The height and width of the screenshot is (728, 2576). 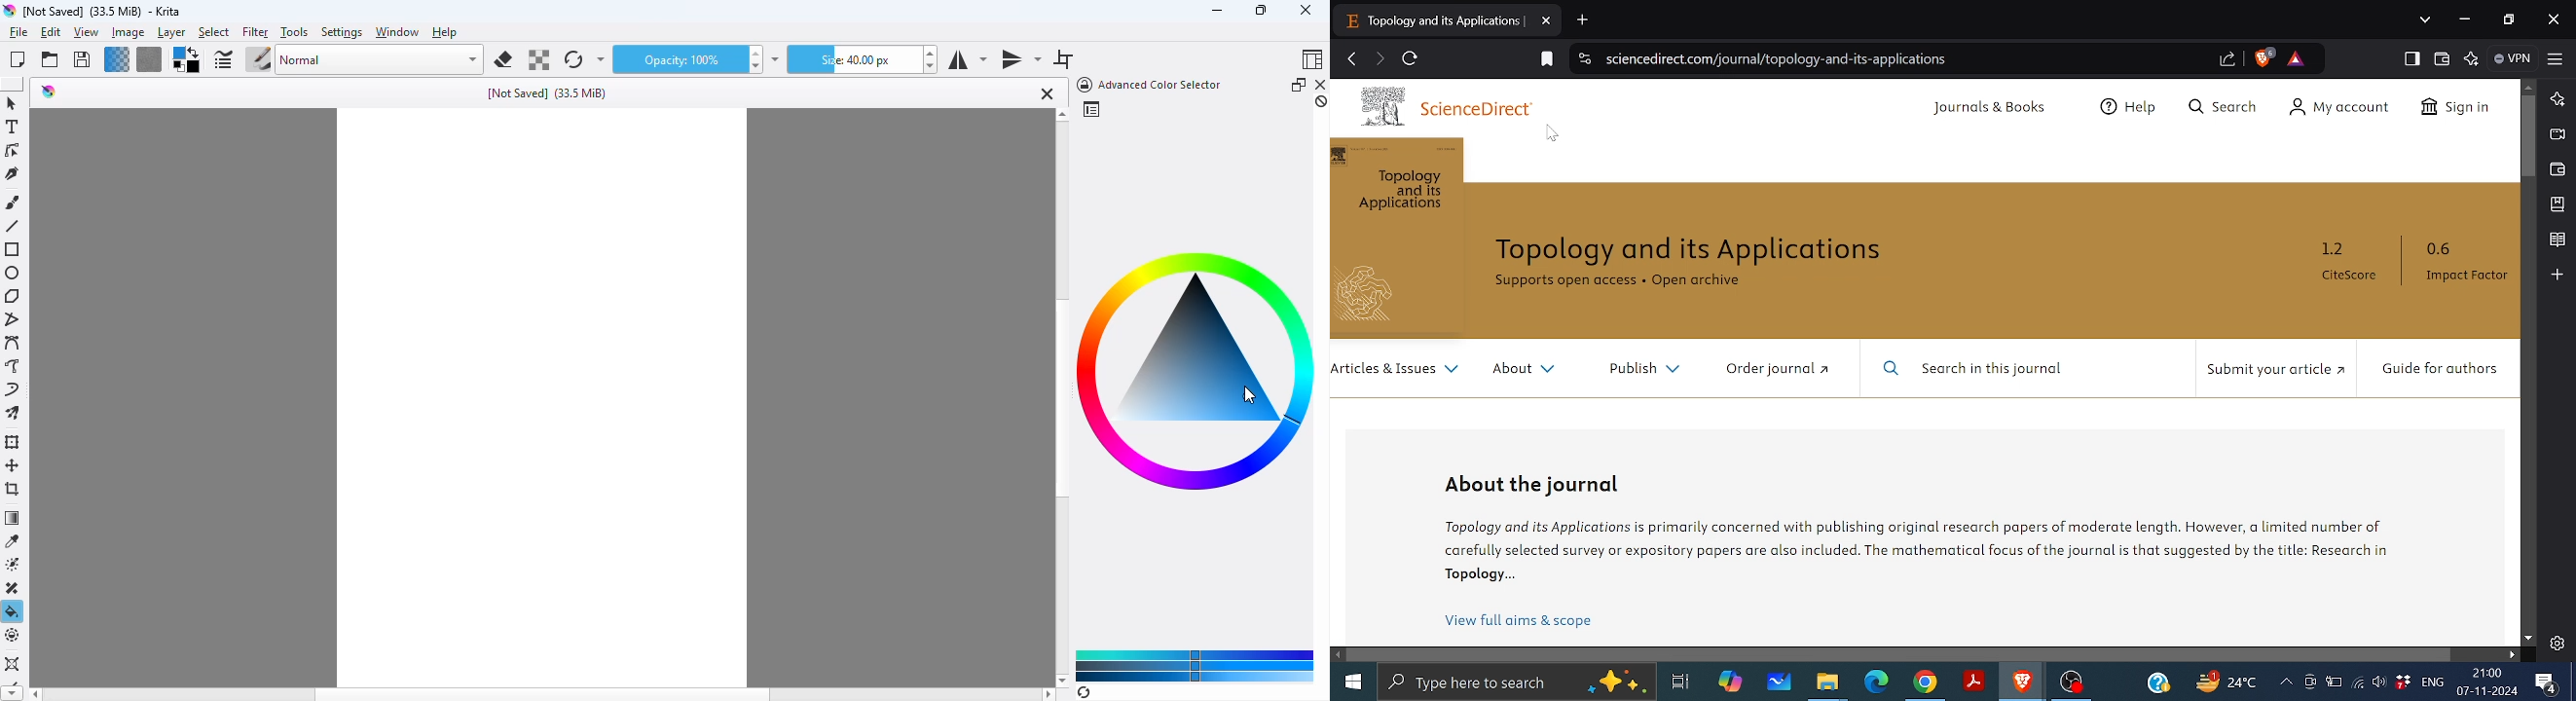 What do you see at coordinates (14, 274) in the screenshot?
I see `ellipse tool` at bounding box center [14, 274].